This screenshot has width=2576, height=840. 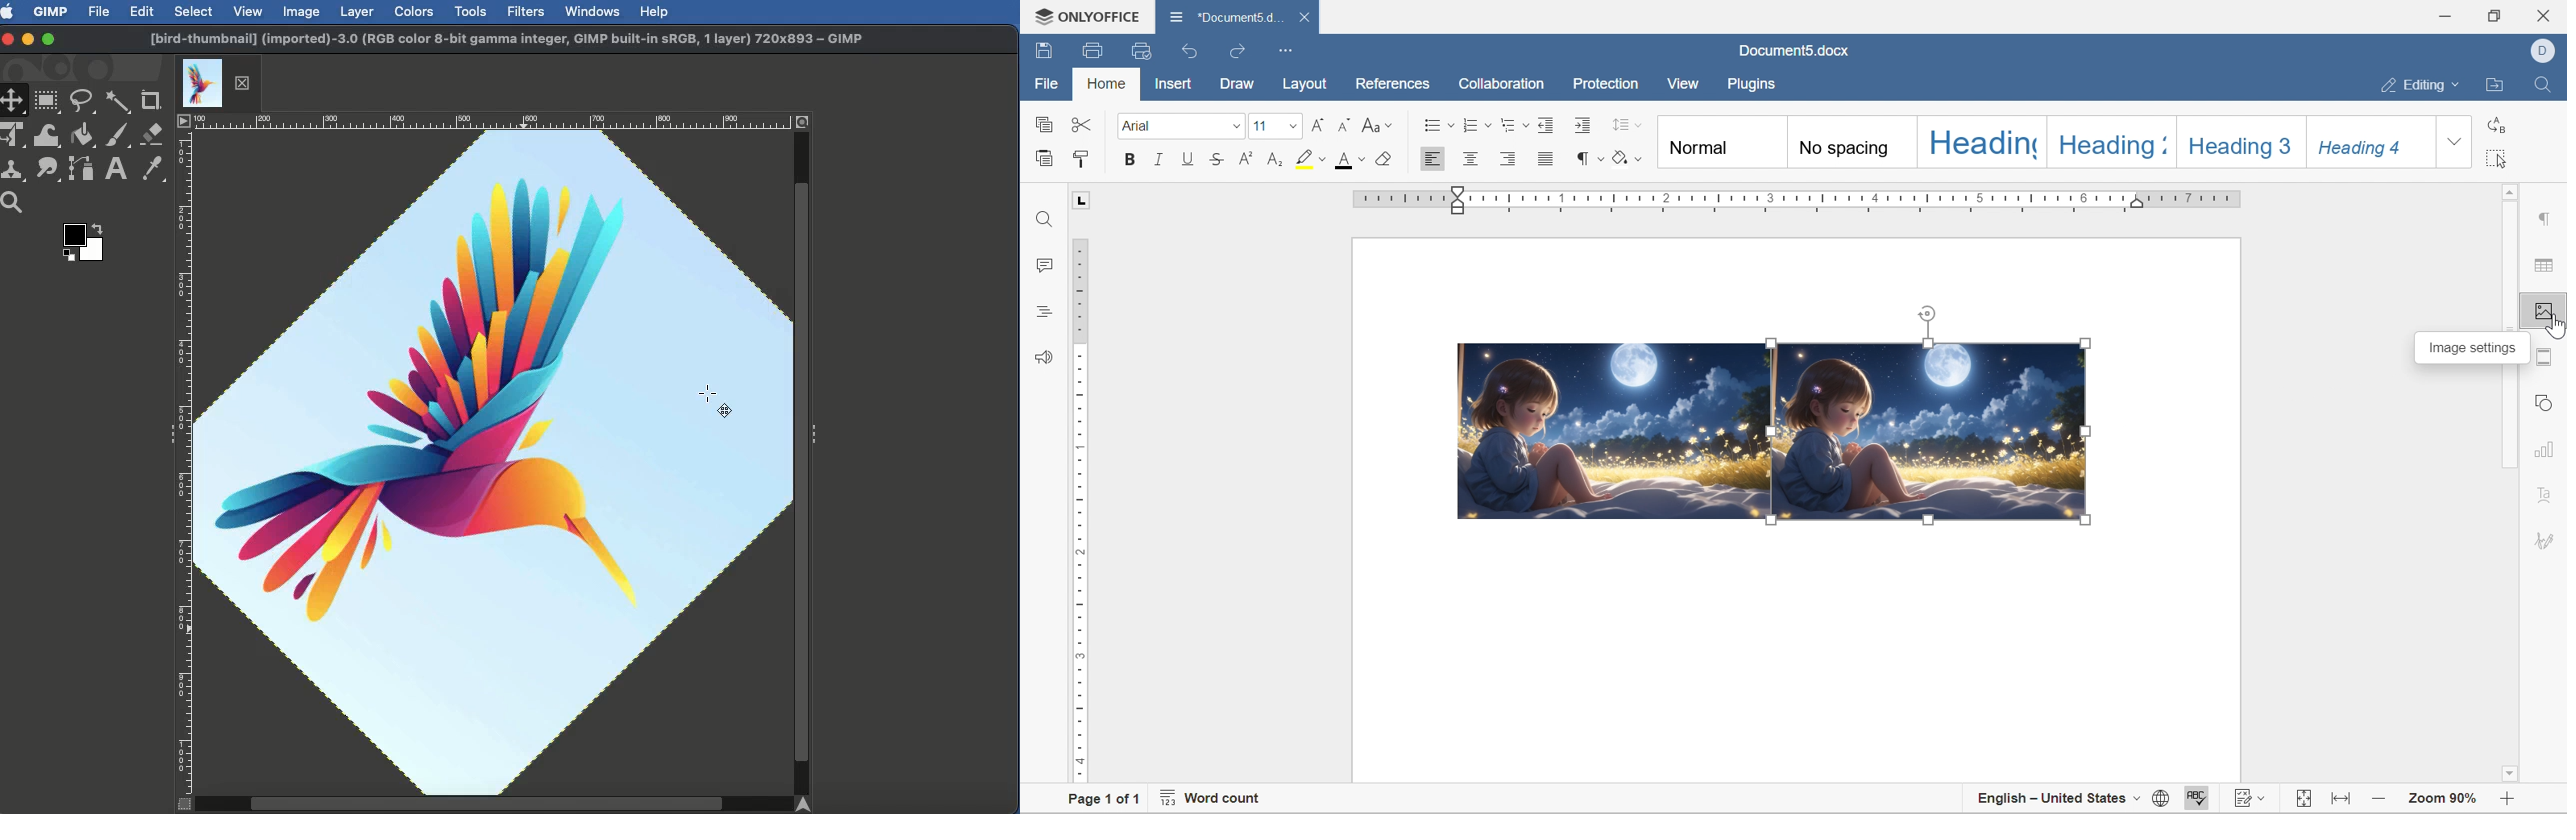 What do you see at coordinates (1586, 125) in the screenshot?
I see `increase indent` at bounding box center [1586, 125].